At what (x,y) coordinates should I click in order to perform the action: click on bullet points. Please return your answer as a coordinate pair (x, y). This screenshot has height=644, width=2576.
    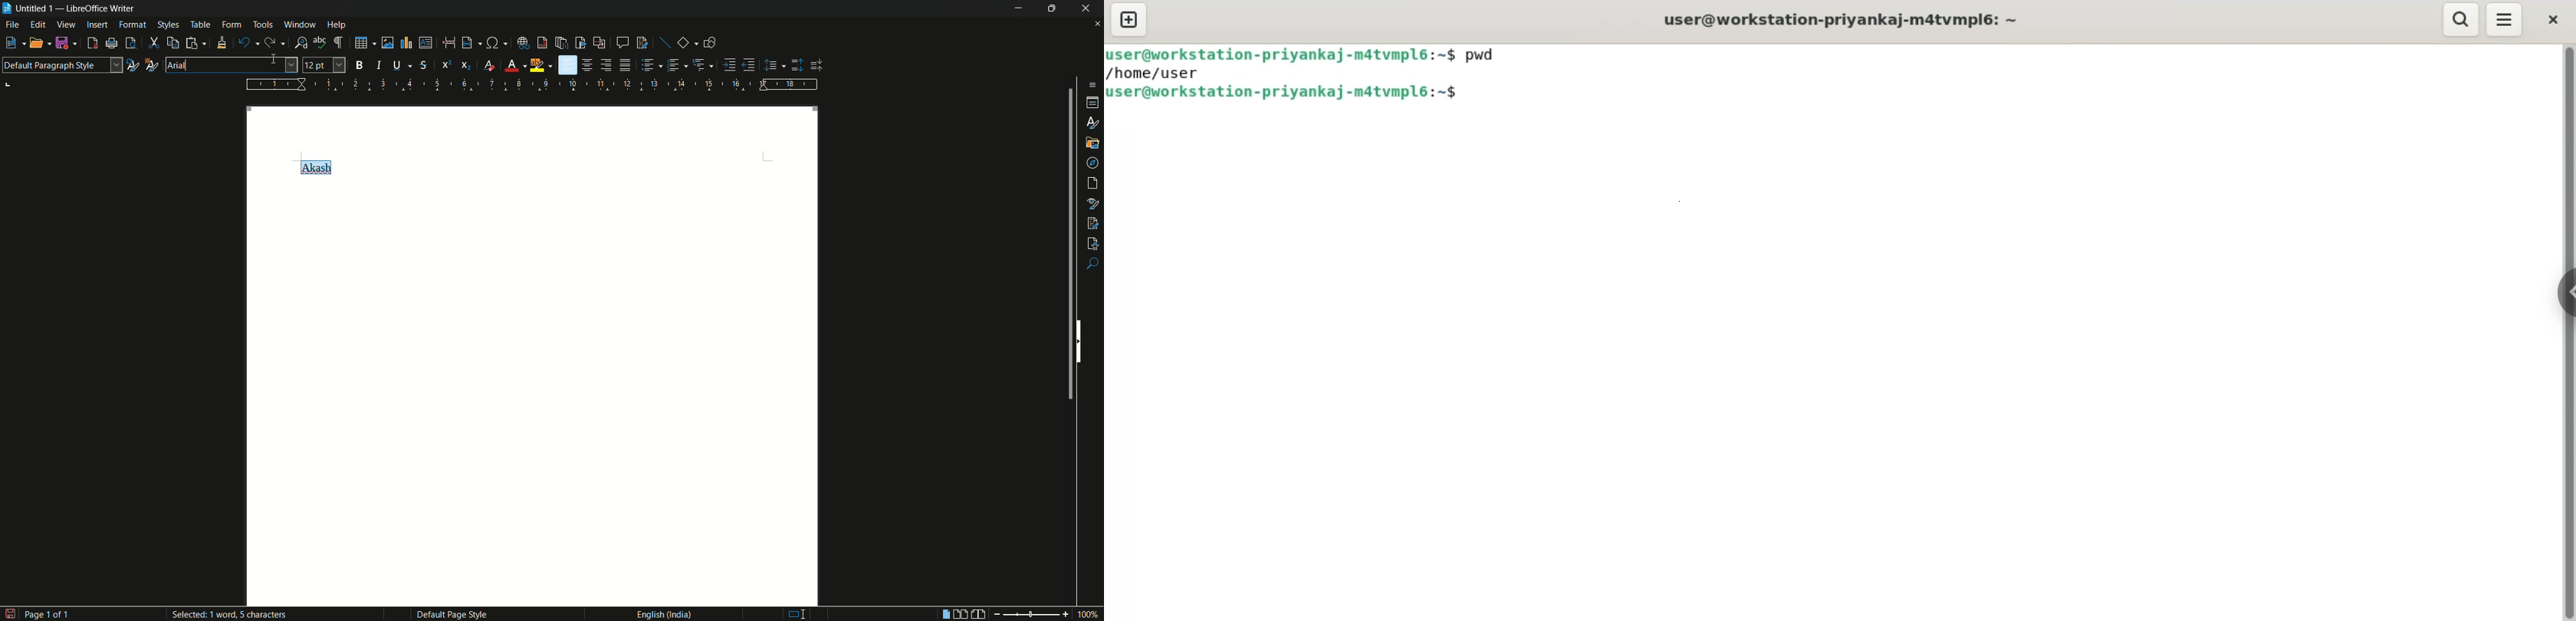
    Looking at the image, I should click on (648, 66).